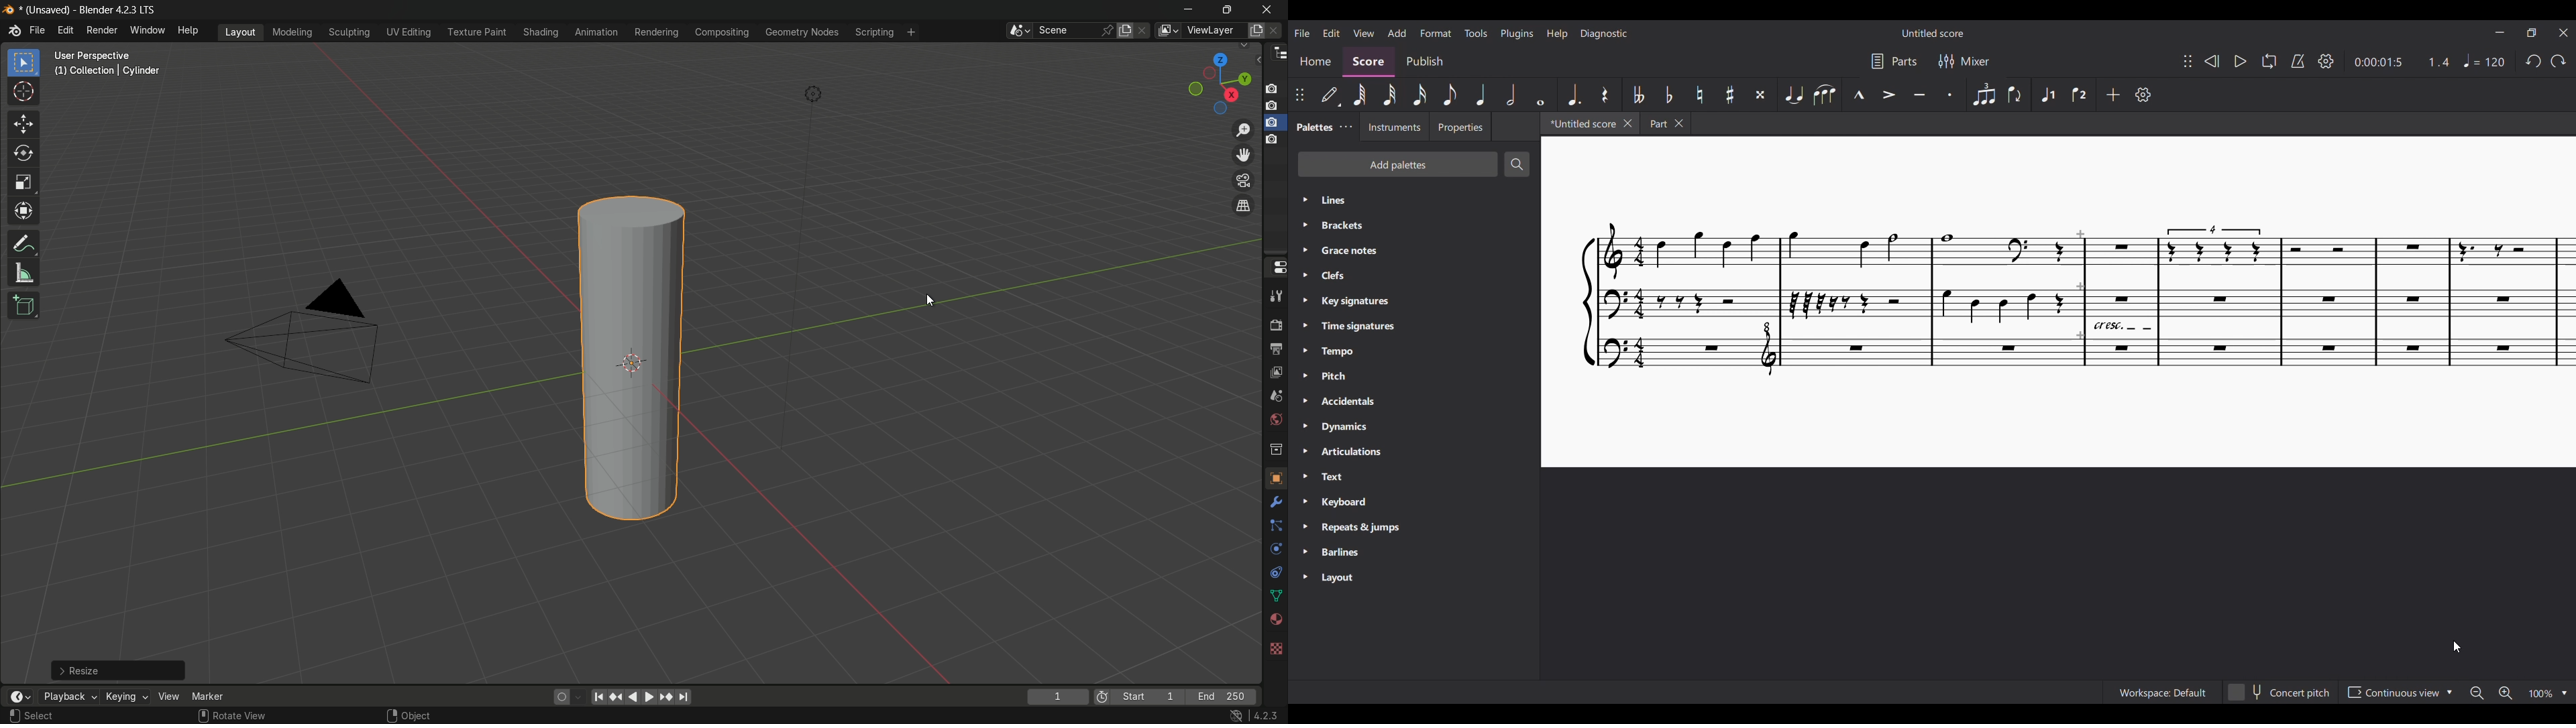 Image resolution: width=2576 pixels, height=728 pixels. Describe the element at coordinates (25, 124) in the screenshot. I see `move` at that location.